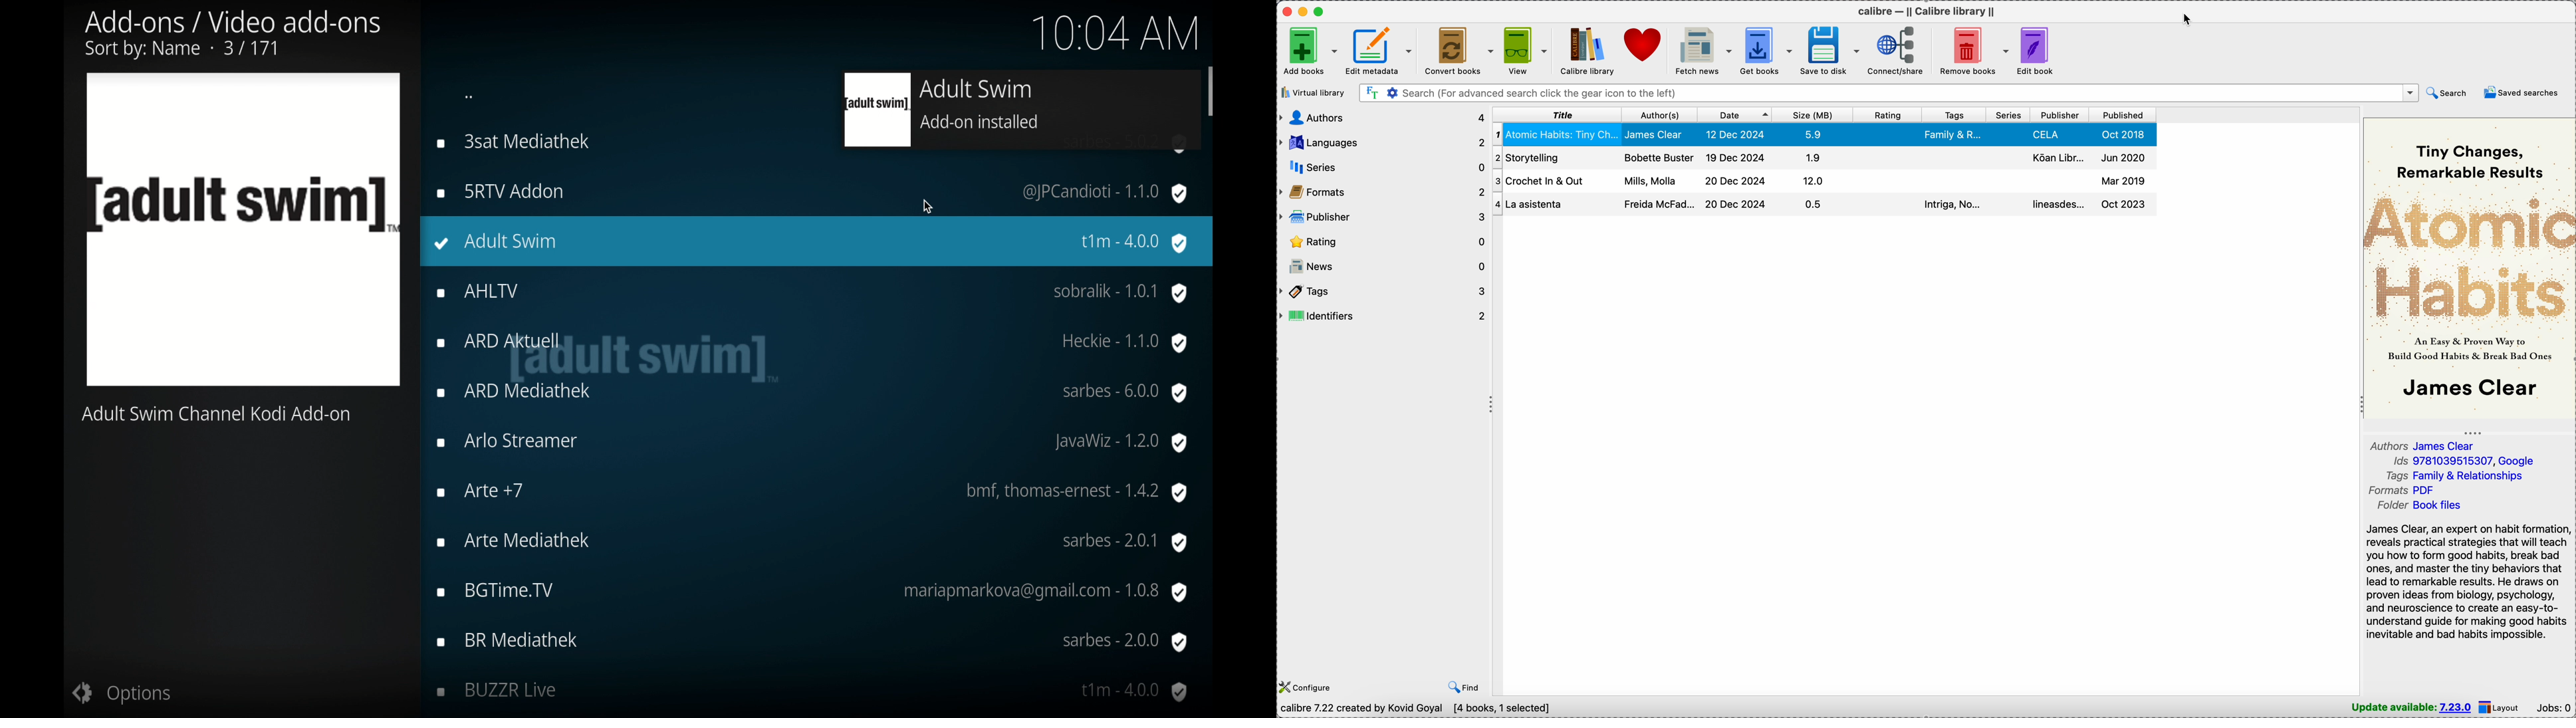 Image resolution: width=2576 pixels, height=728 pixels. What do you see at coordinates (2470, 268) in the screenshot?
I see `book cover preview` at bounding box center [2470, 268].